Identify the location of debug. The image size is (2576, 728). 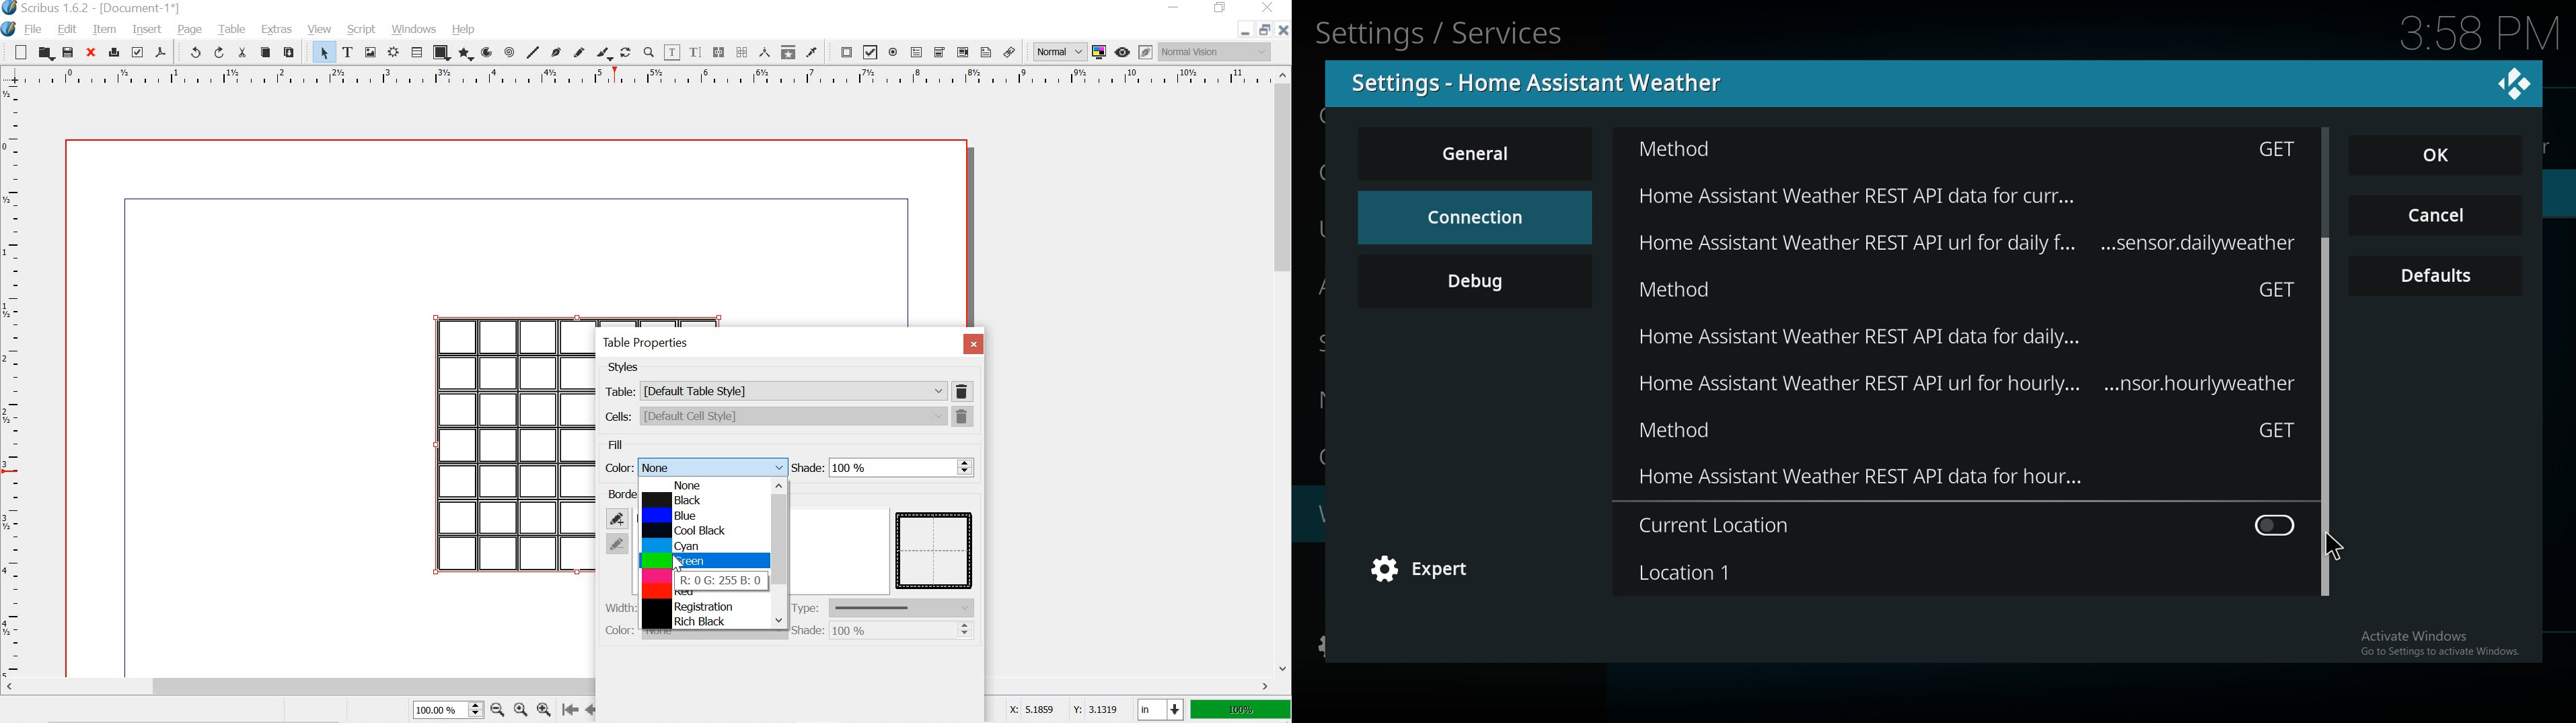
(1475, 280).